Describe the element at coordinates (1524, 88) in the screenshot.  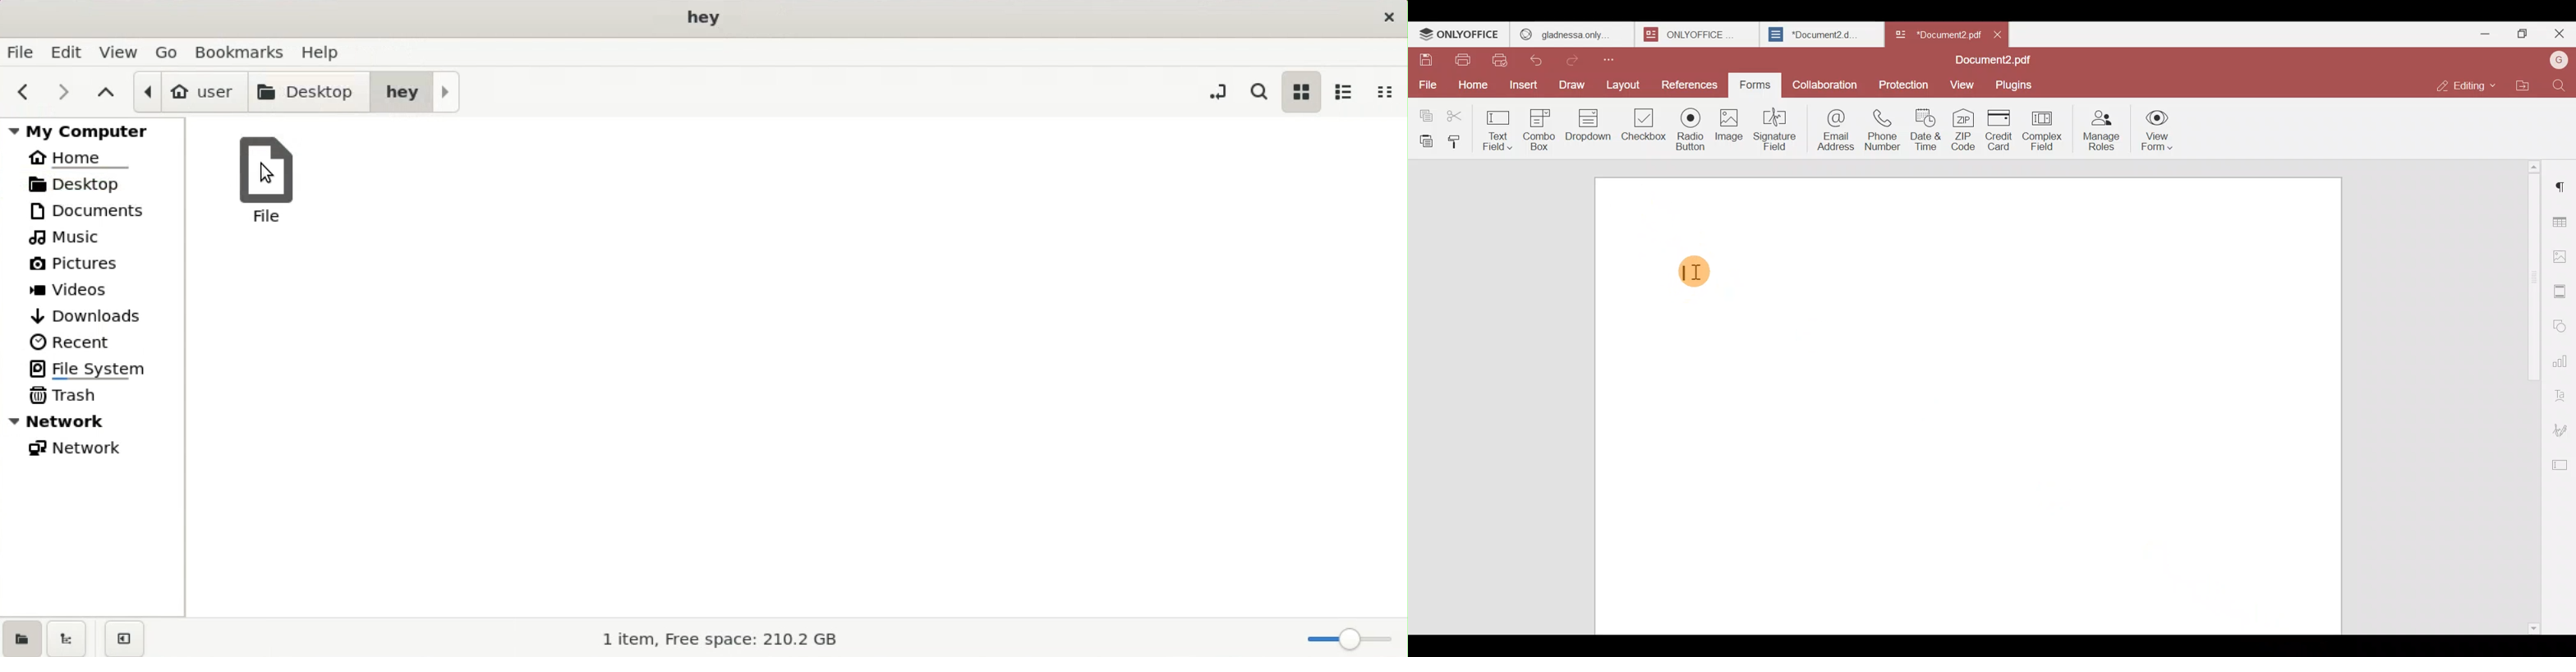
I see `Insert` at that location.